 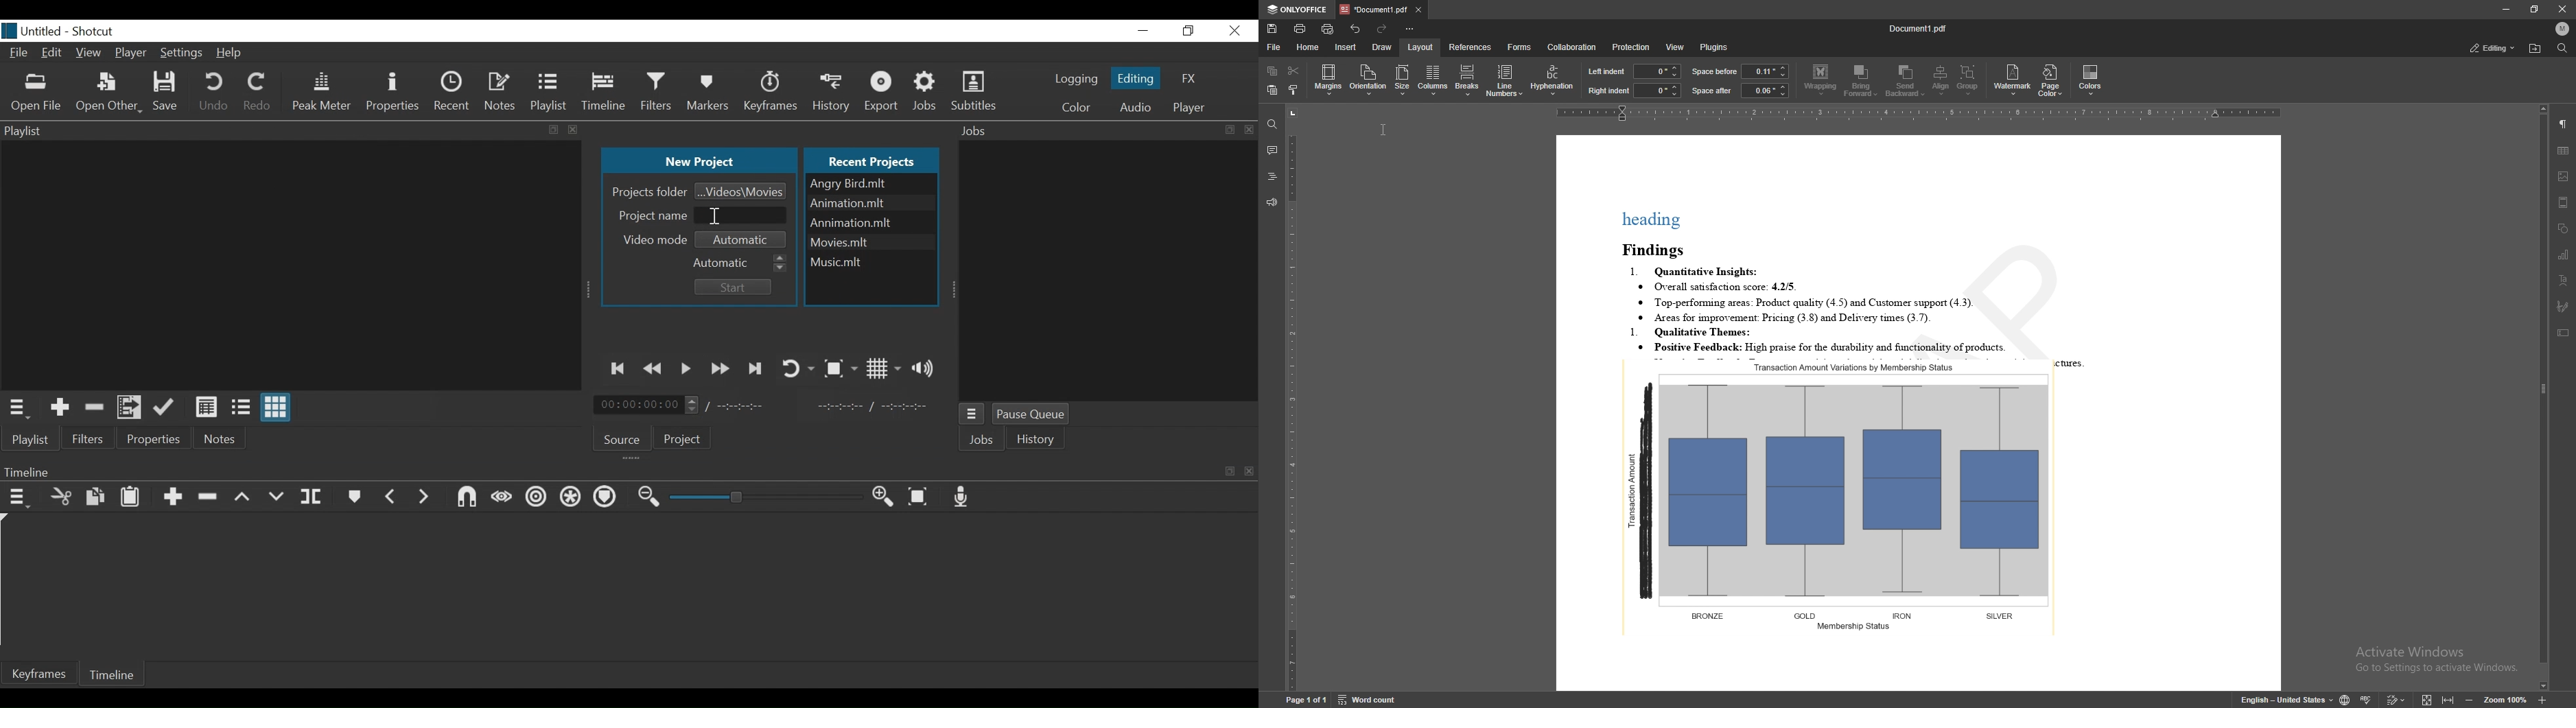 What do you see at coordinates (659, 91) in the screenshot?
I see `Filters` at bounding box center [659, 91].